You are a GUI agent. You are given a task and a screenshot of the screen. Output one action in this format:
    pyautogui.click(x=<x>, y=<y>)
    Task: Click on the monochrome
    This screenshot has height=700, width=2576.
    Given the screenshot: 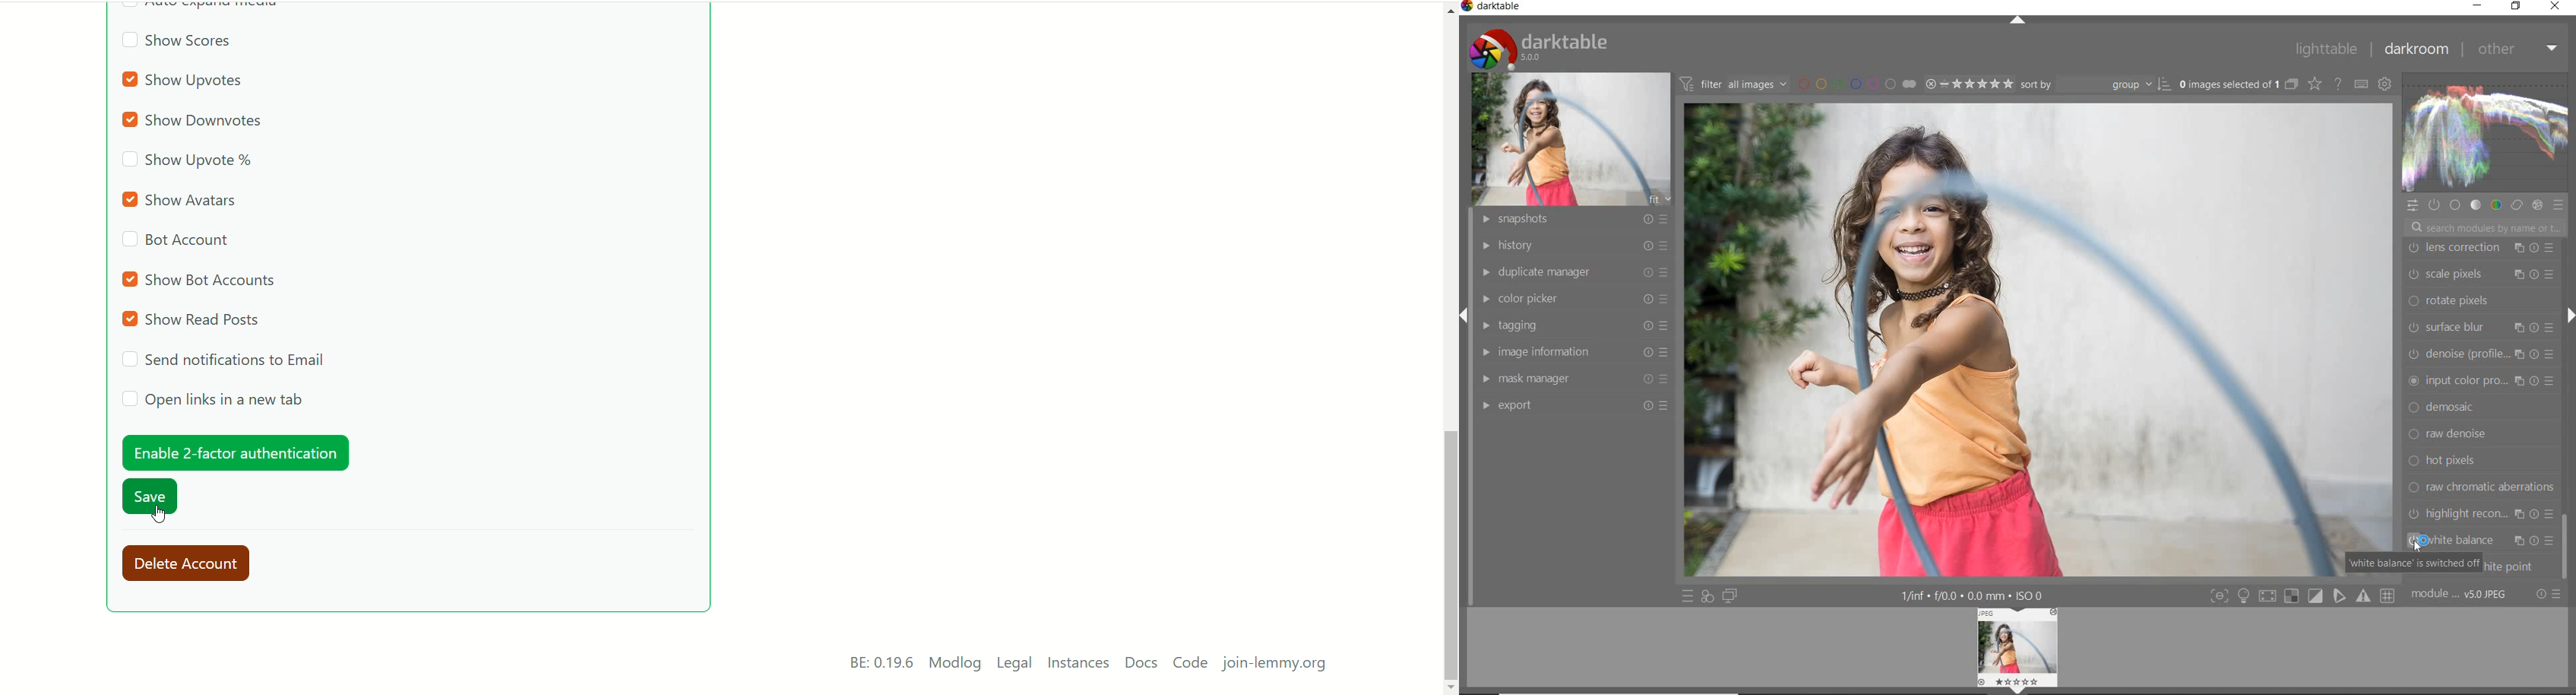 What is the action you would take?
    pyautogui.click(x=2484, y=491)
    